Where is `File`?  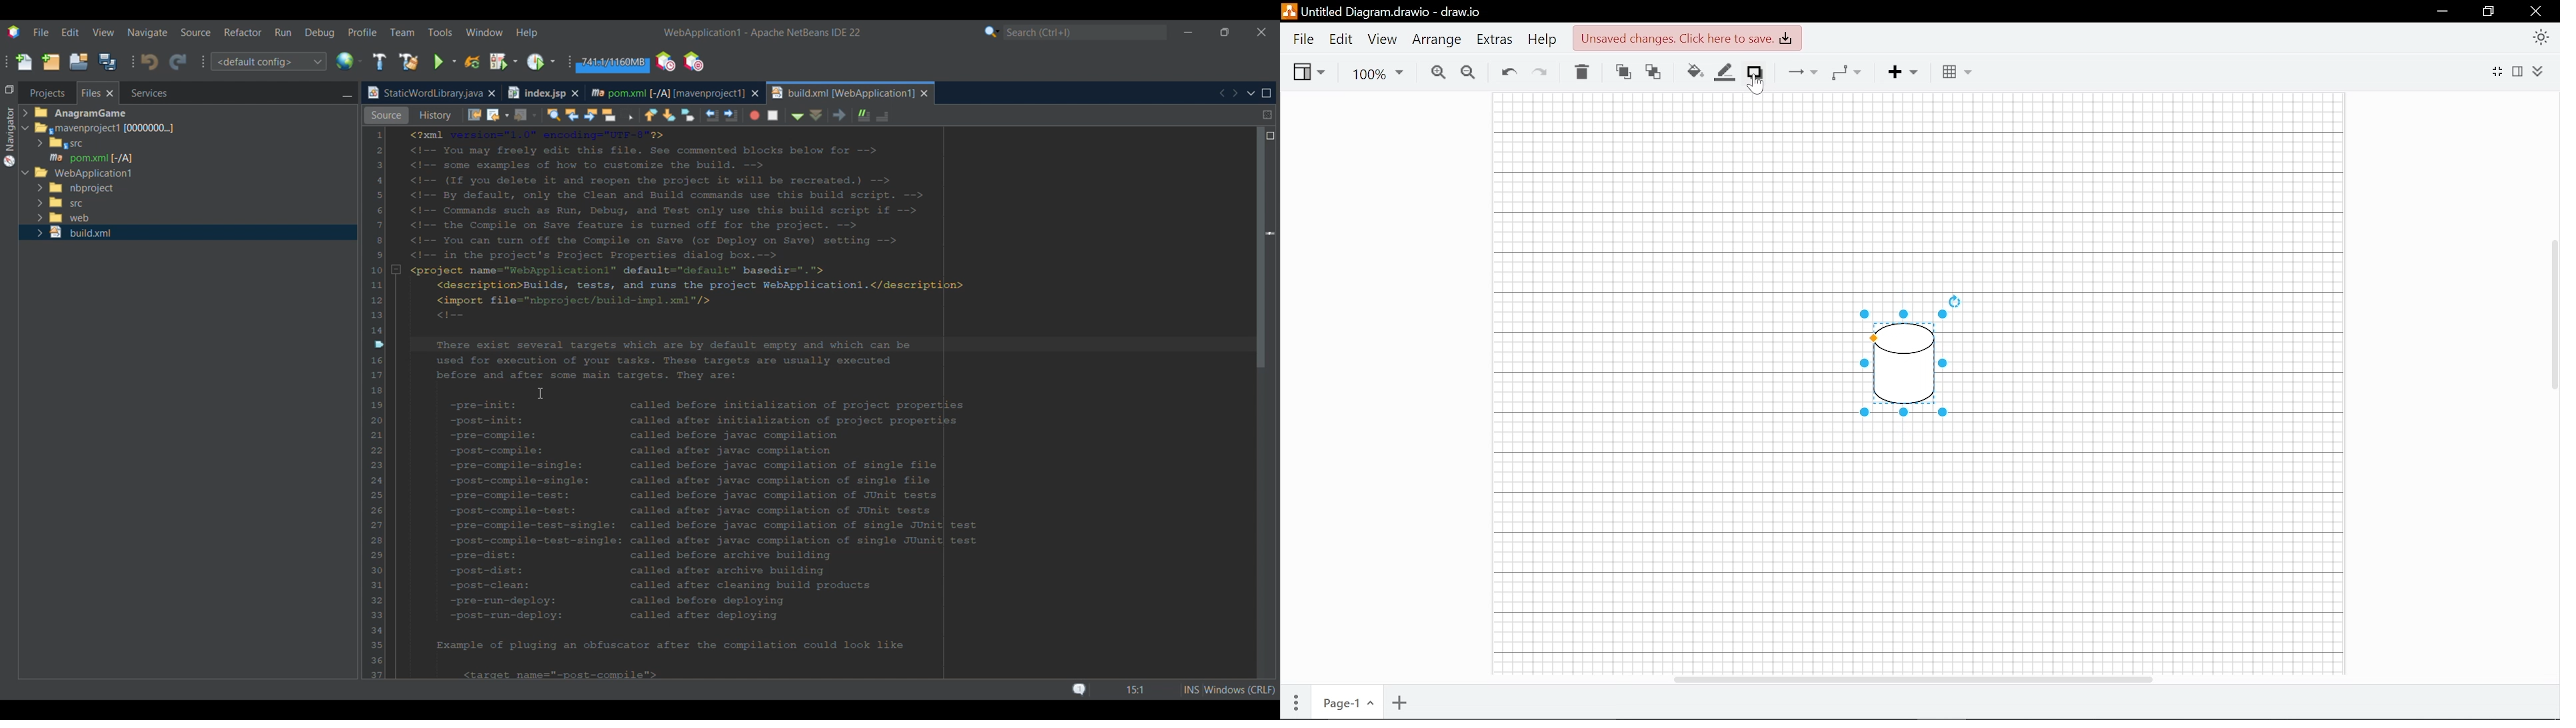 File is located at coordinates (1303, 39).